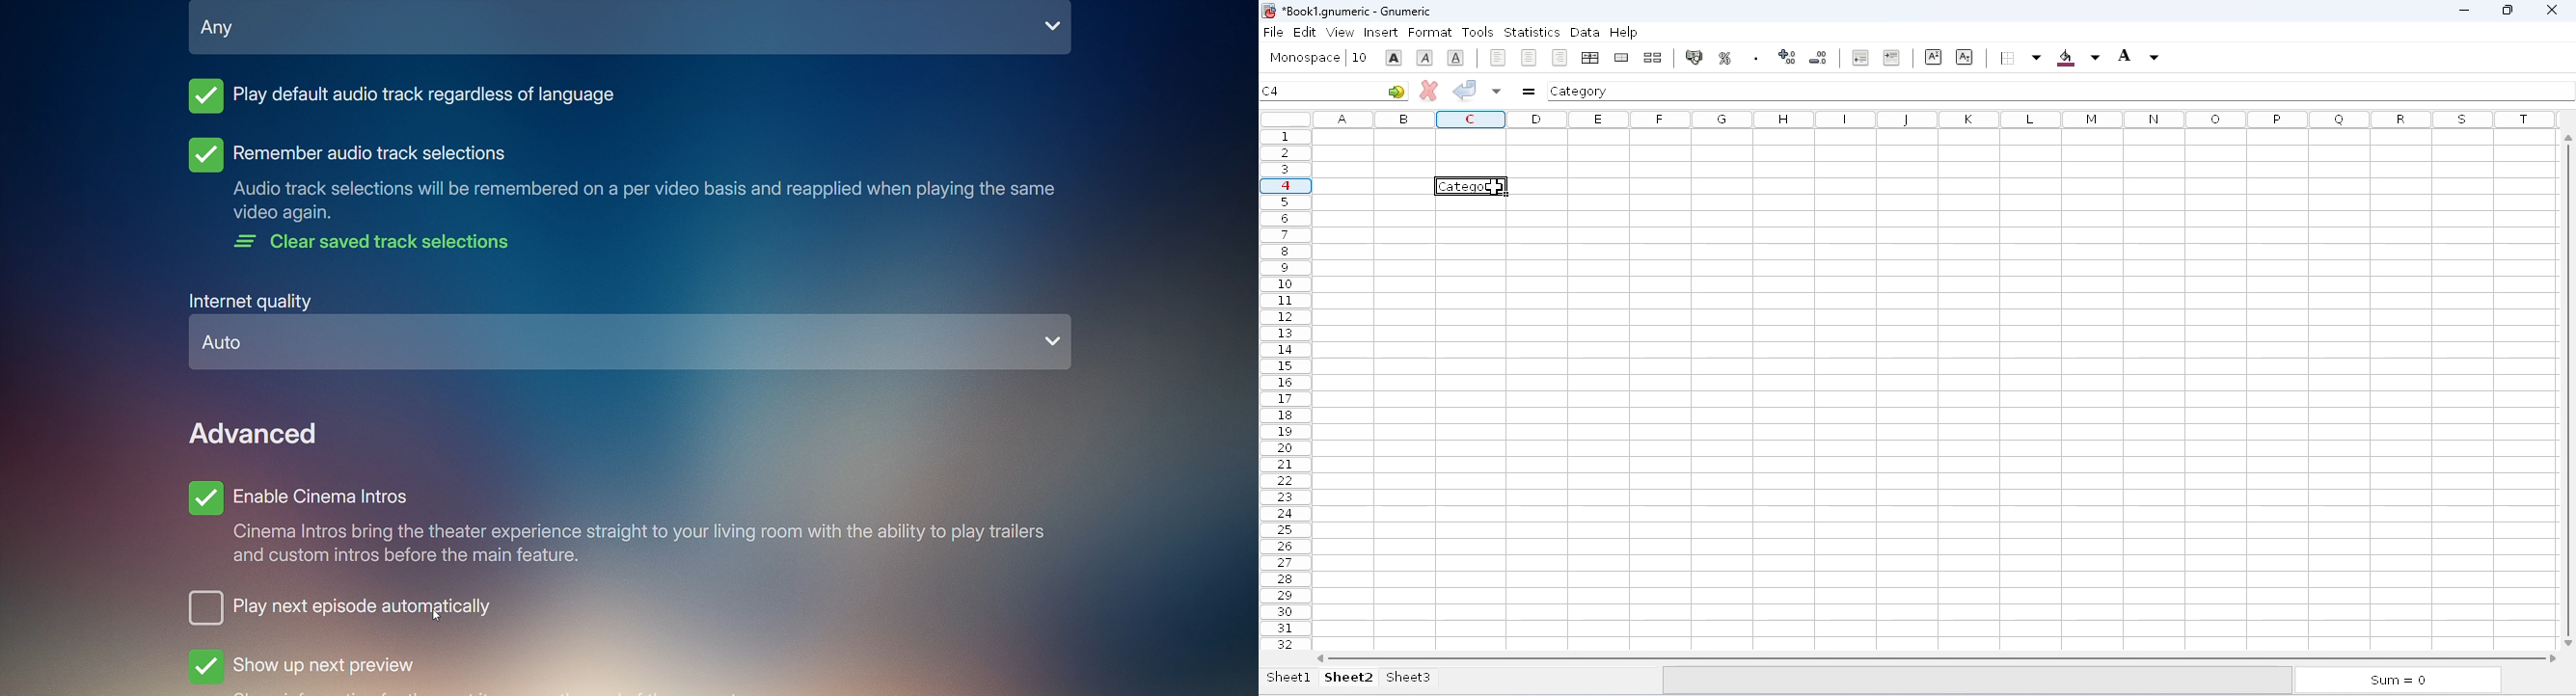 This screenshot has width=2576, height=700. I want to click on split merged range of cells, so click(1653, 57).